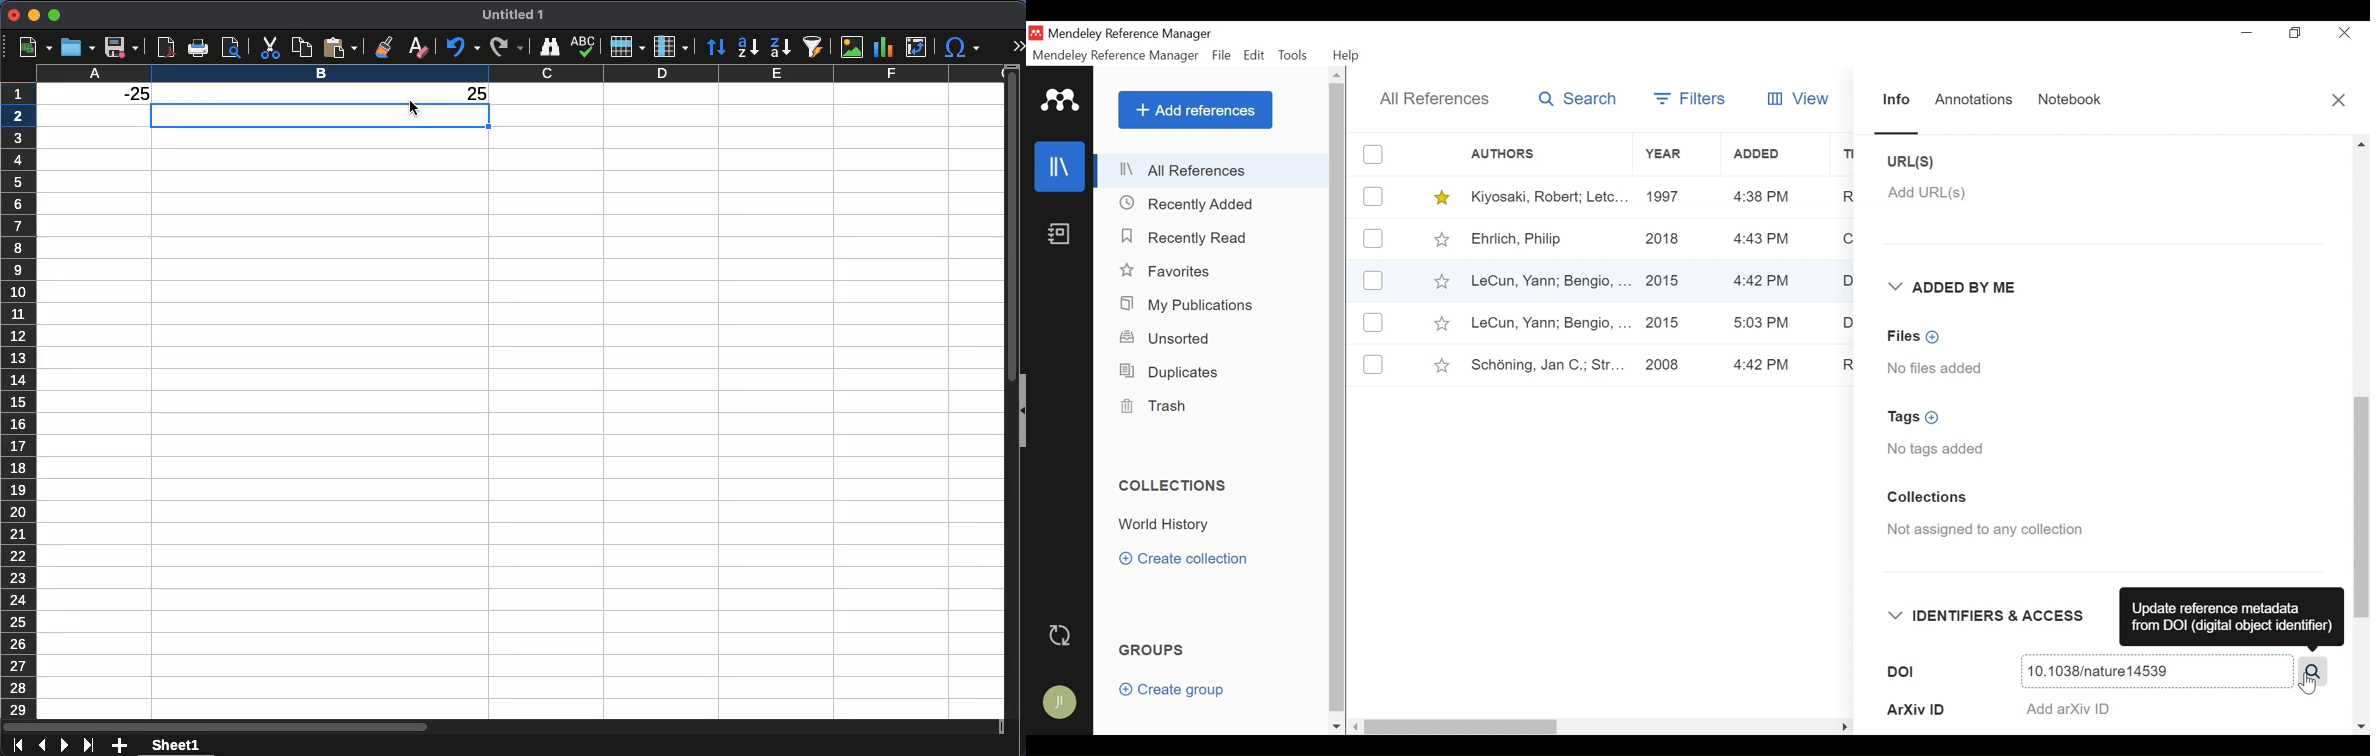 Image resolution: width=2380 pixels, height=756 pixels. I want to click on 4:42 PM, so click(1763, 365).